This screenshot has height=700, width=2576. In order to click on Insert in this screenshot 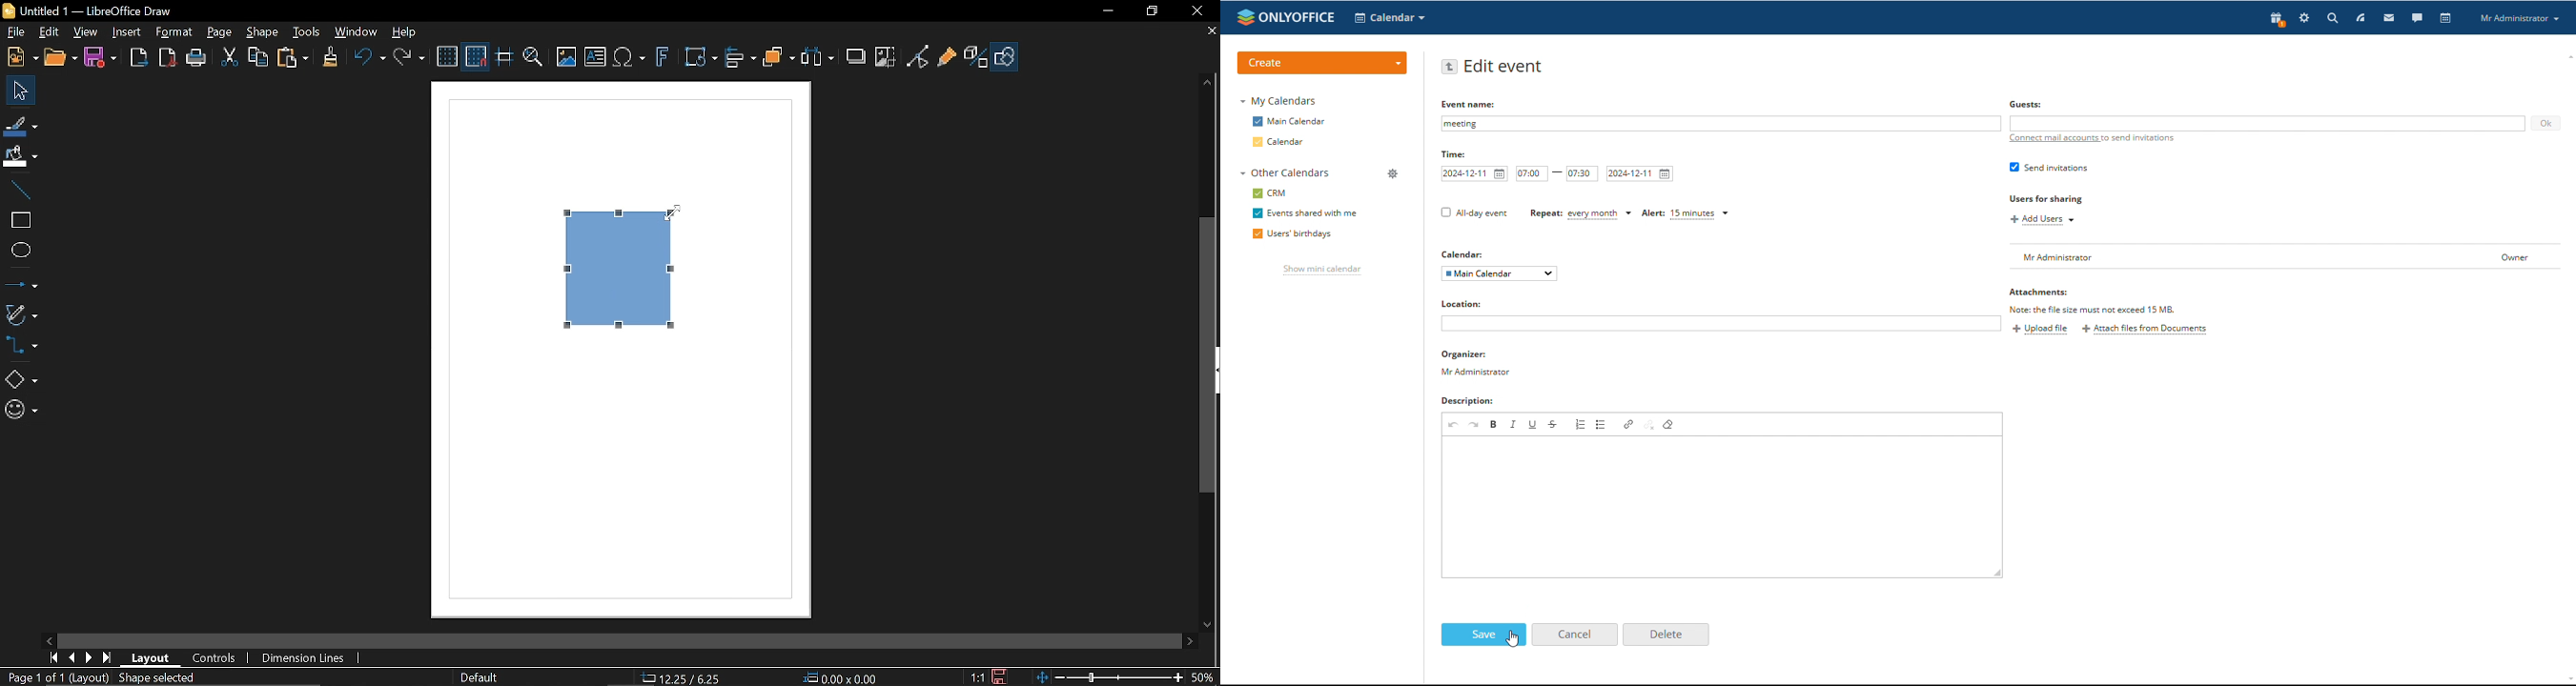, I will do `click(125, 32)`.